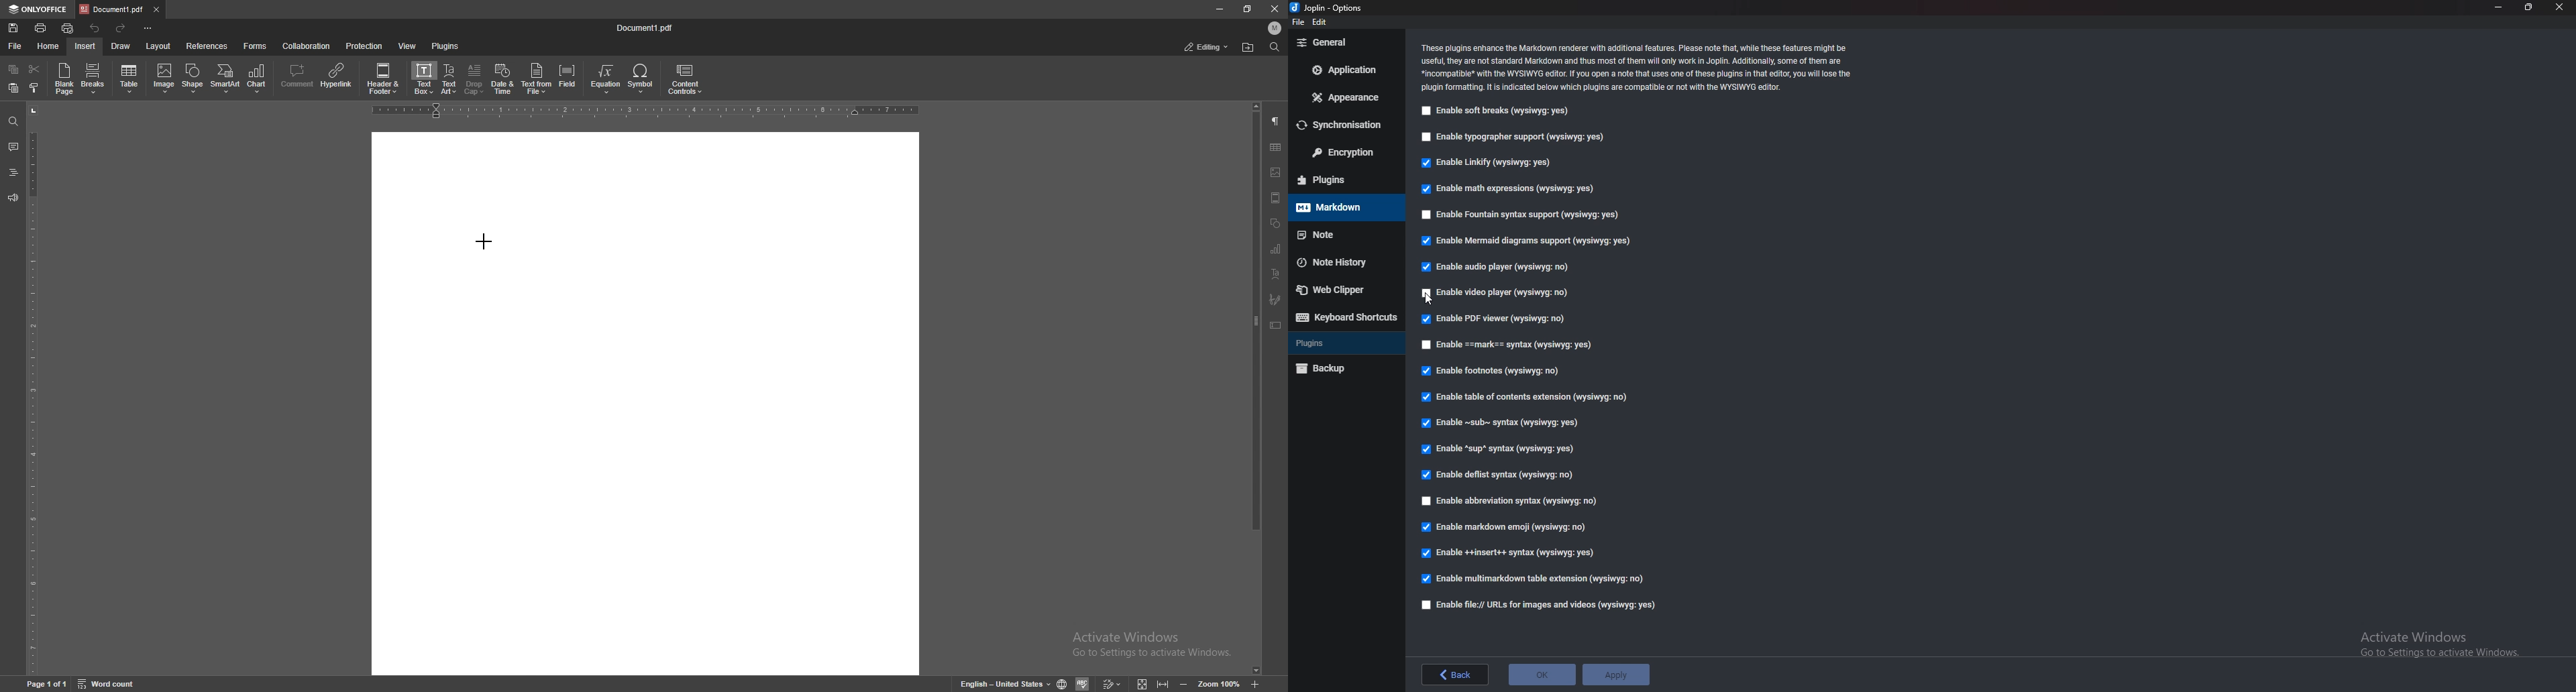 The width and height of the screenshot is (2576, 700). What do you see at coordinates (537, 78) in the screenshot?
I see `text from file` at bounding box center [537, 78].